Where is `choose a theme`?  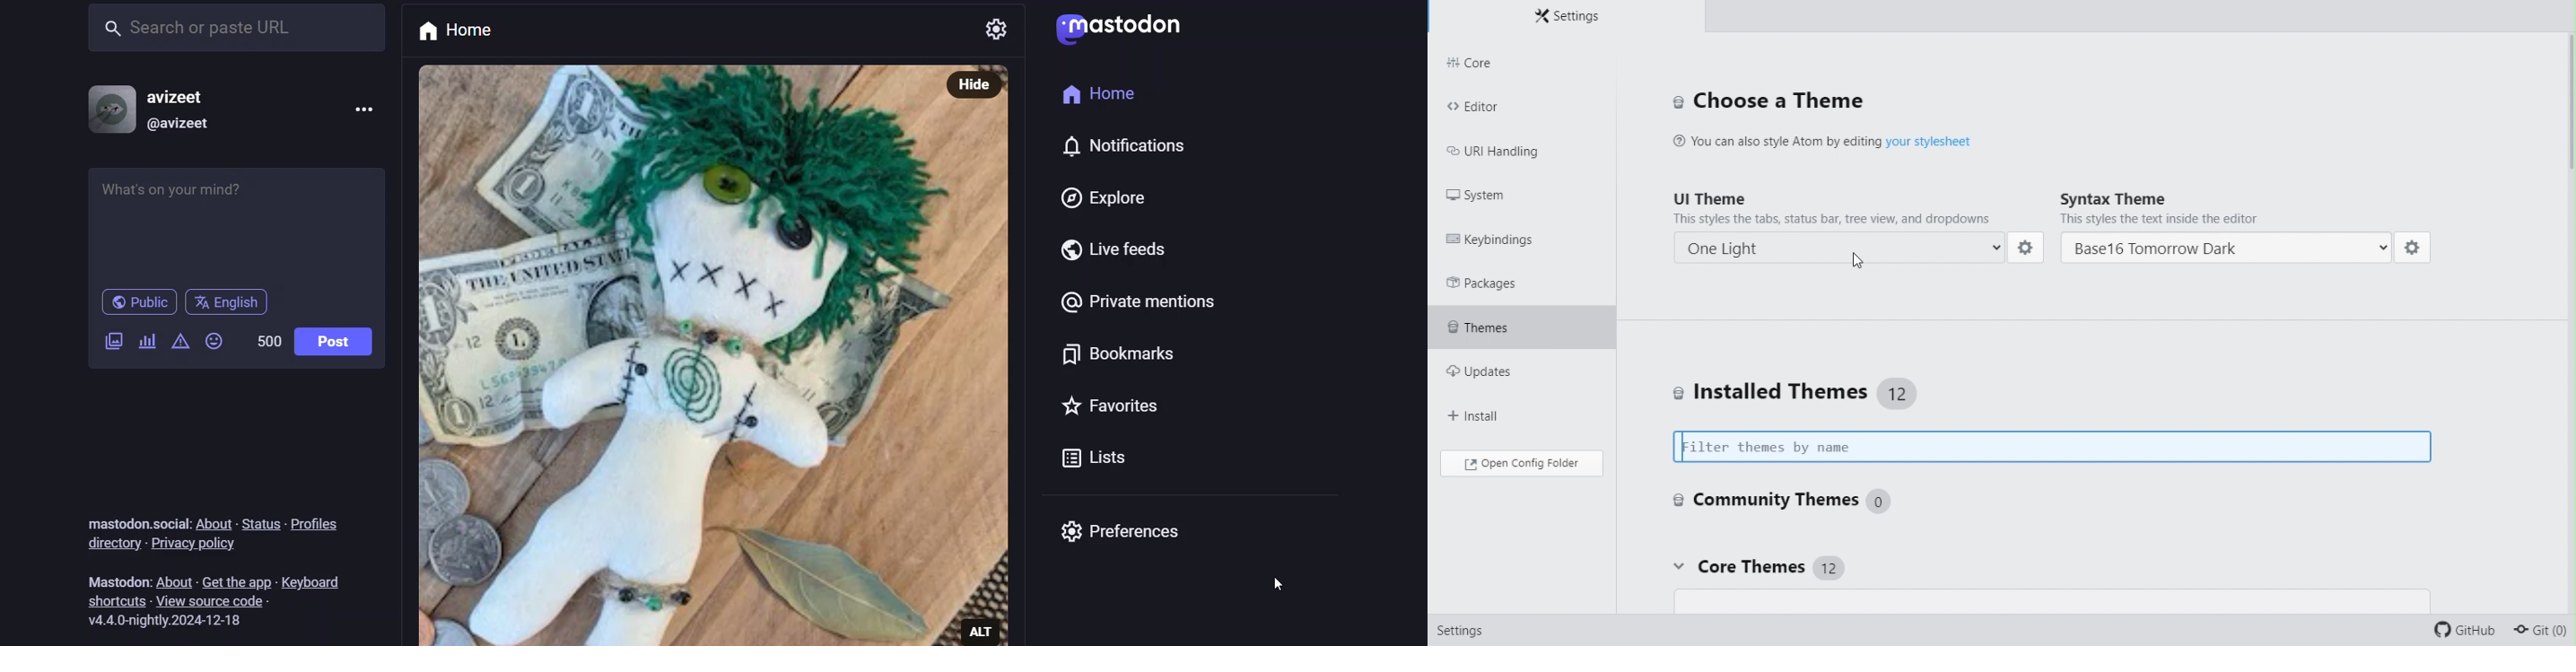
choose a theme is located at coordinates (1768, 102).